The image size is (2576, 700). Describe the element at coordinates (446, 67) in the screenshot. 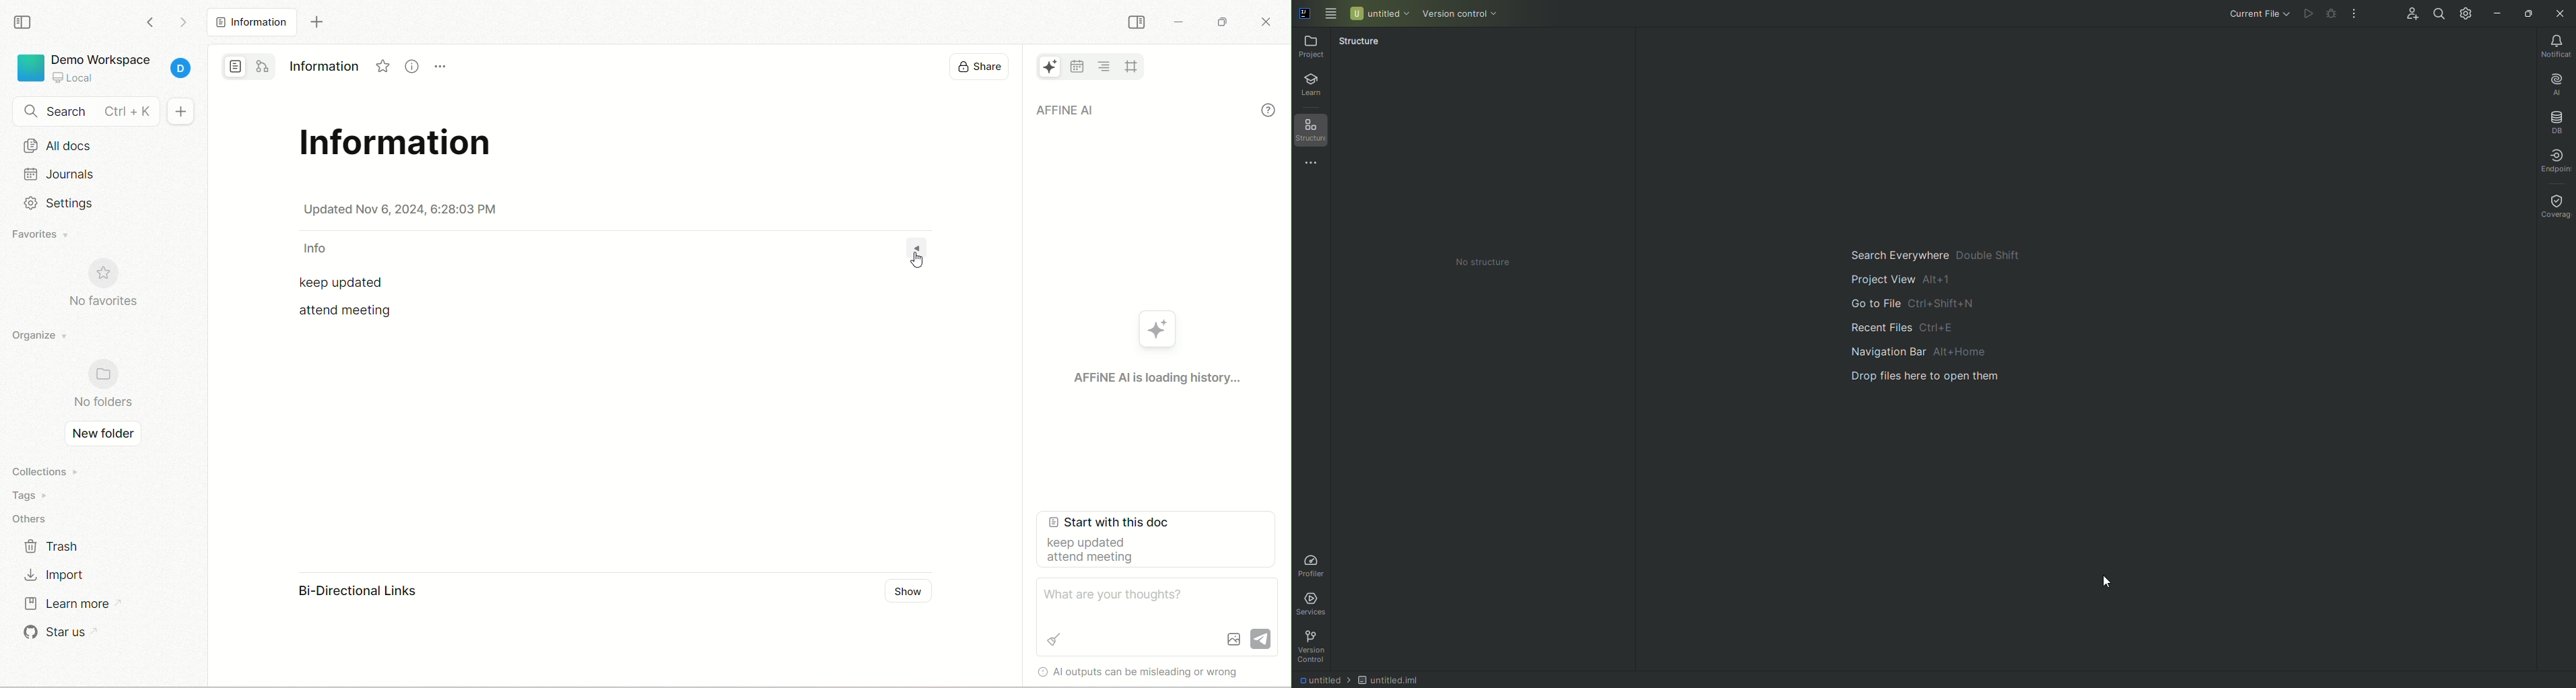

I see `Menu icon` at that location.